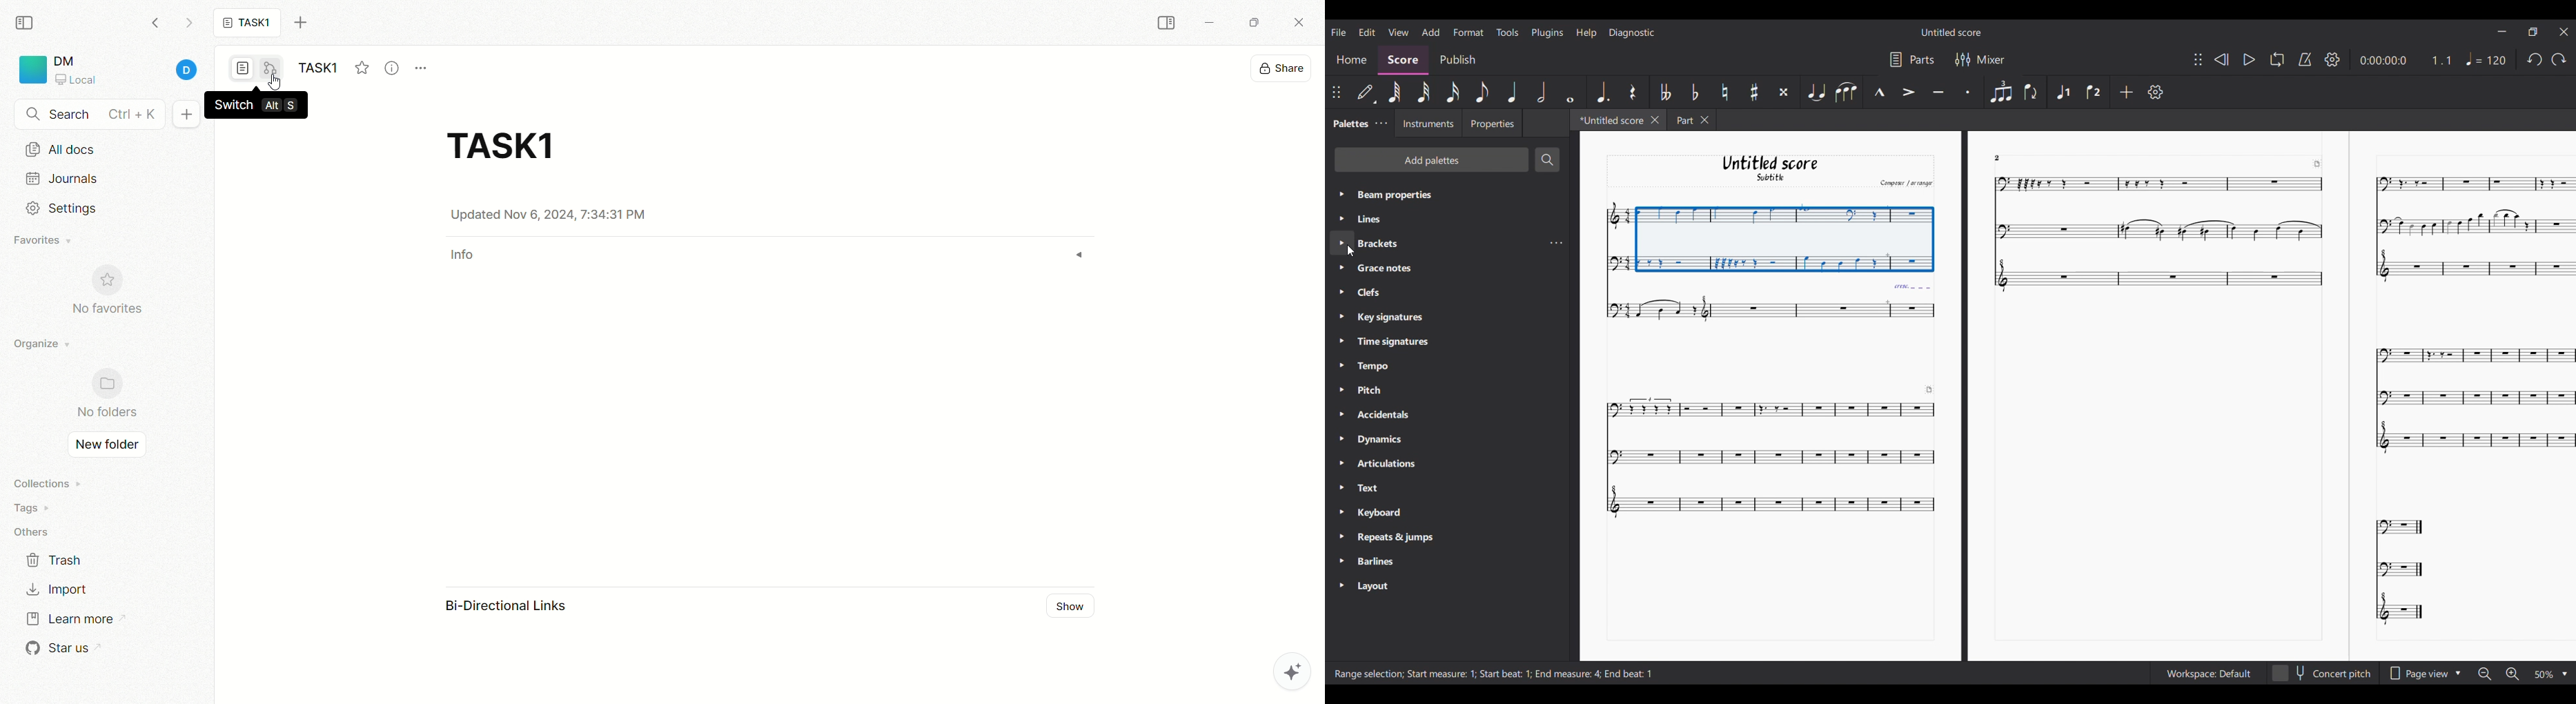 Image resolution: width=2576 pixels, height=728 pixels. I want to click on Zoom out, so click(2485, 675).